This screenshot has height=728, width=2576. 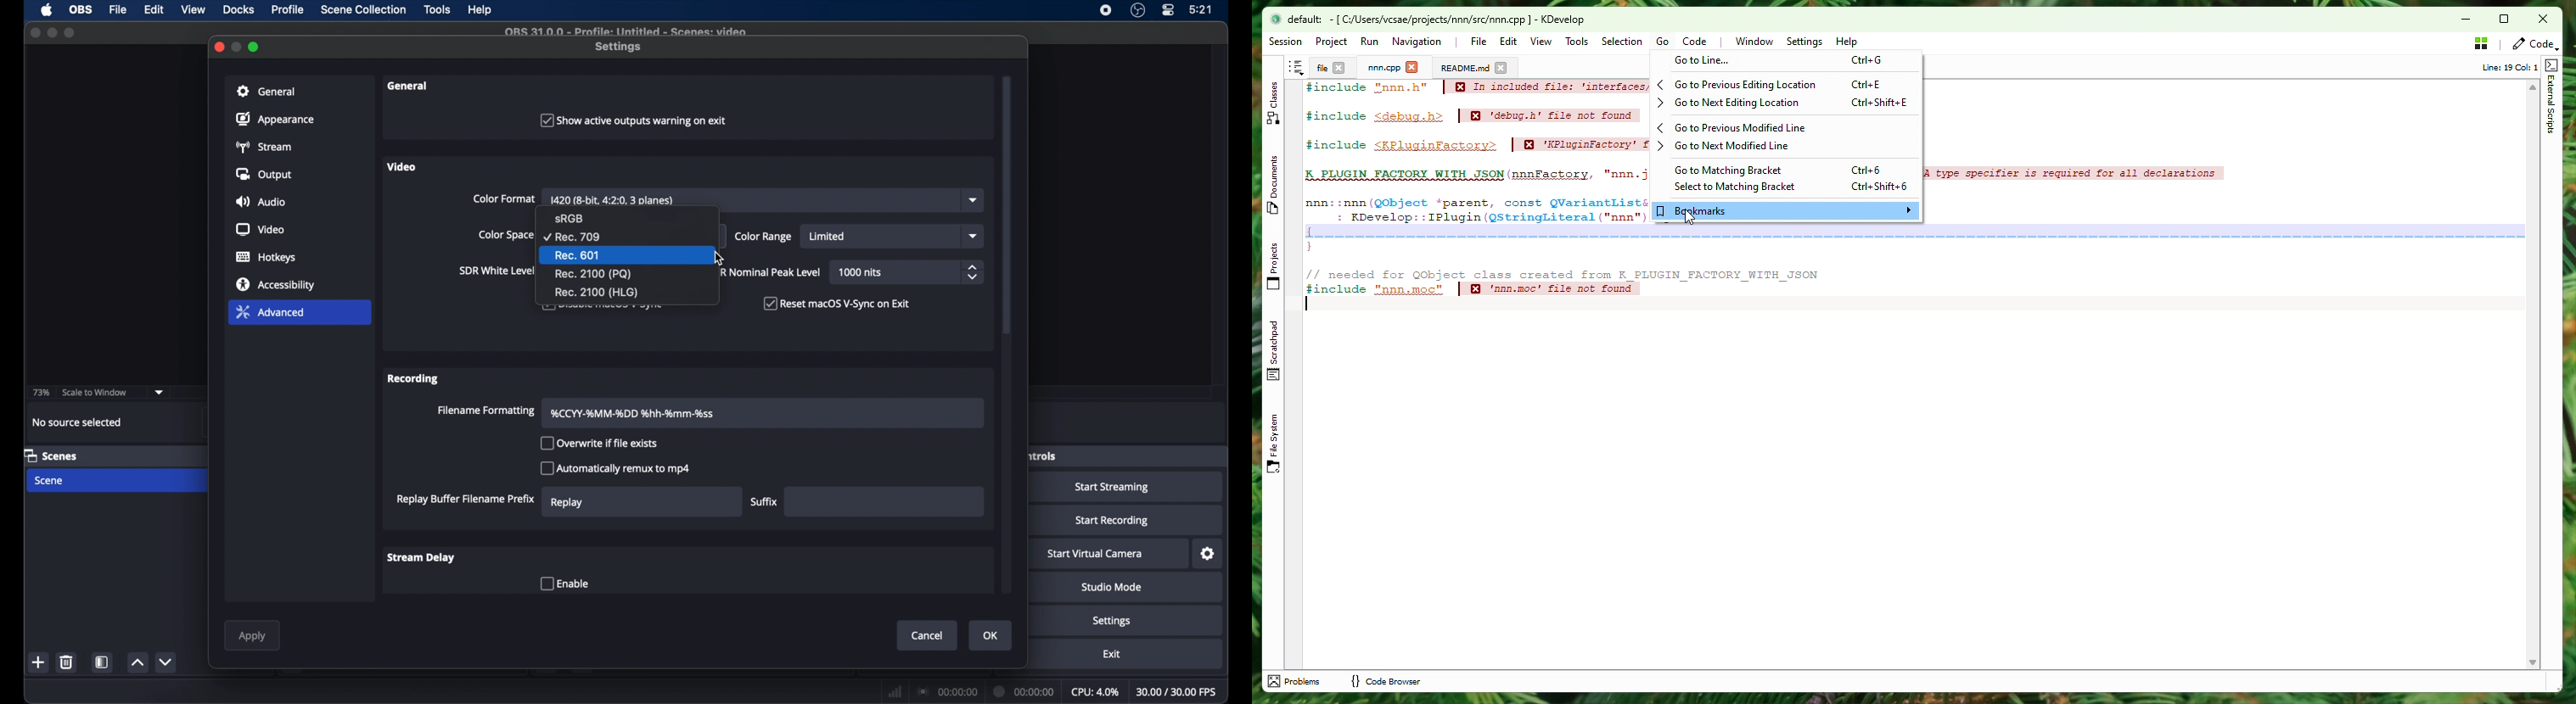 What do you see at coordinates (52, 33) in the screenshot?
I see `minimize` at bounding box center [52, 33].